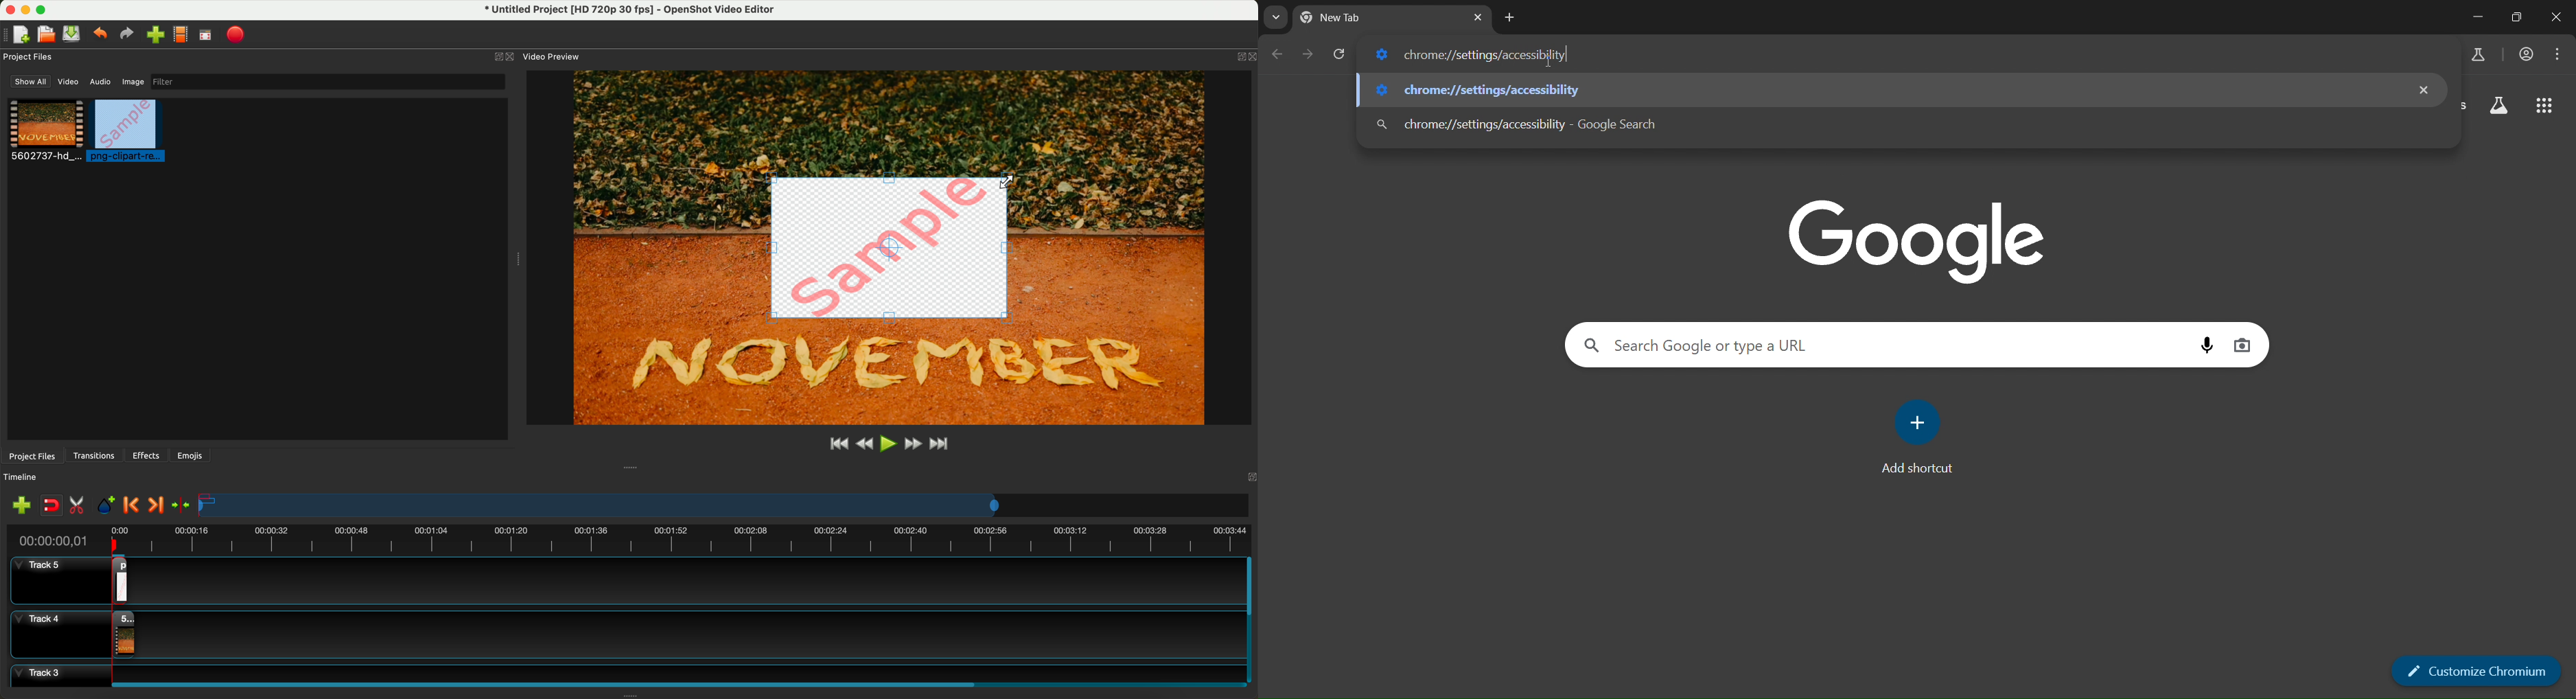  I want to click on open project, so click(46, 35).